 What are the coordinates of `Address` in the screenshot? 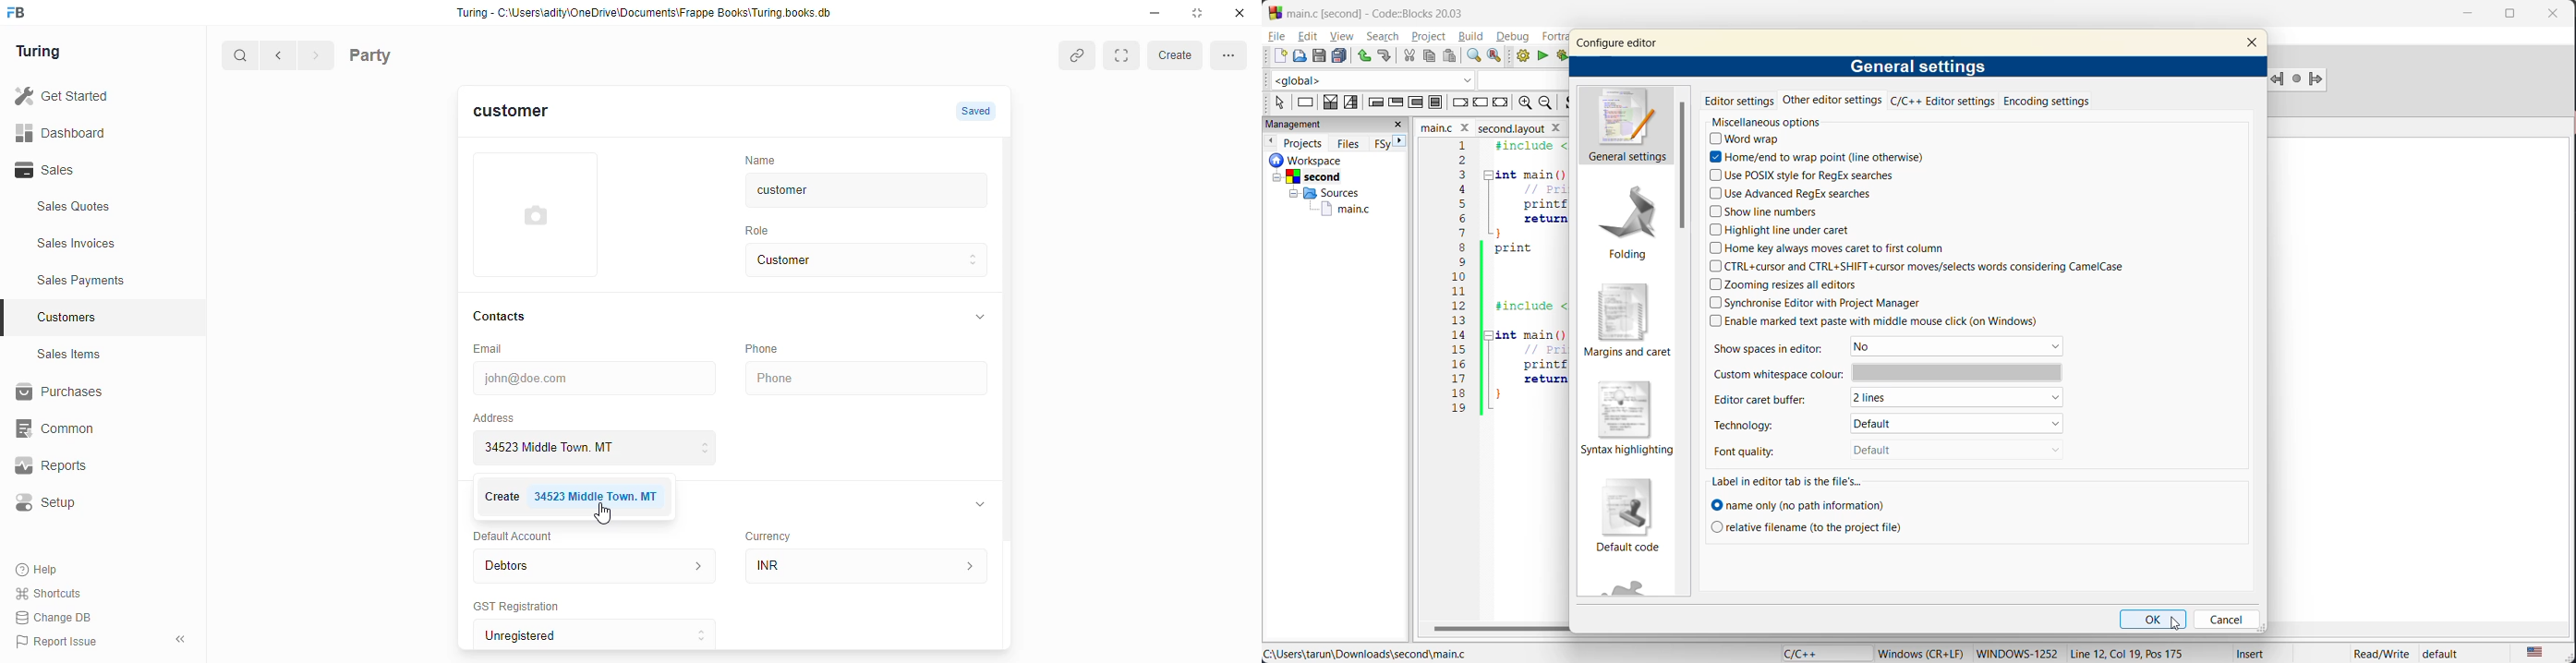 It's located at (493, 416).